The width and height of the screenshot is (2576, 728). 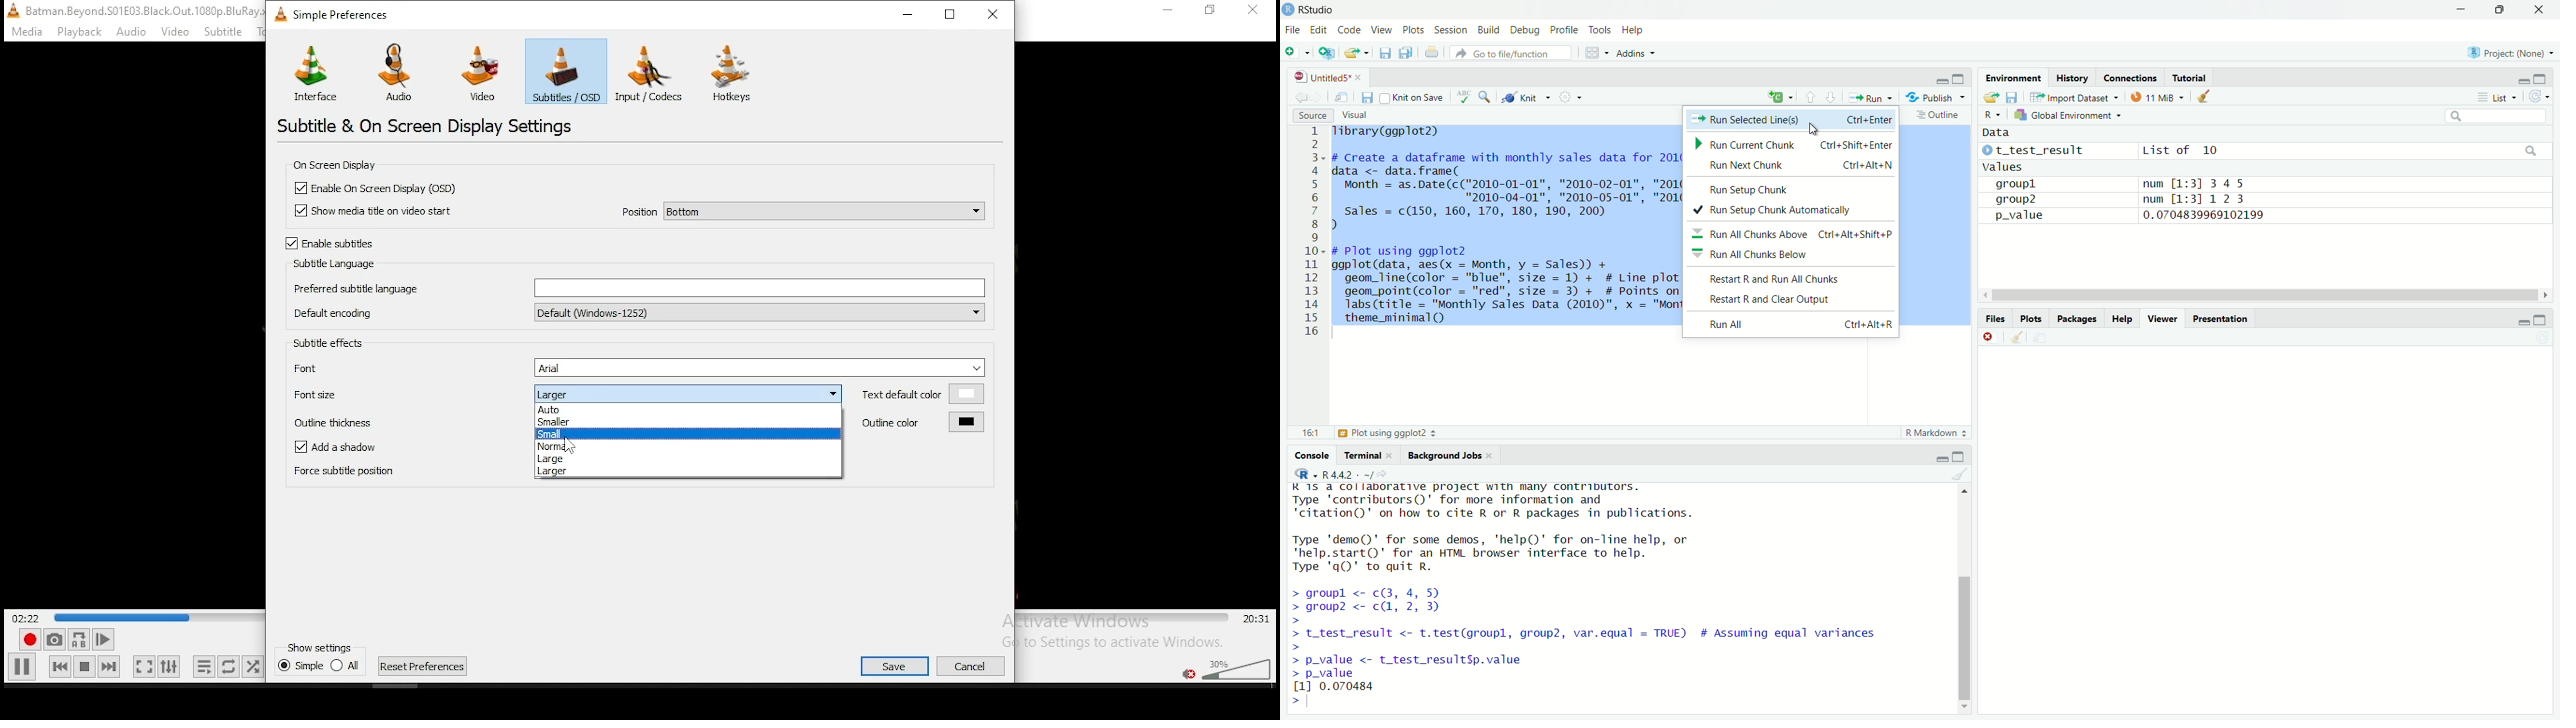 I want to click on clear object from workspace, so click(x=2207, y=95).